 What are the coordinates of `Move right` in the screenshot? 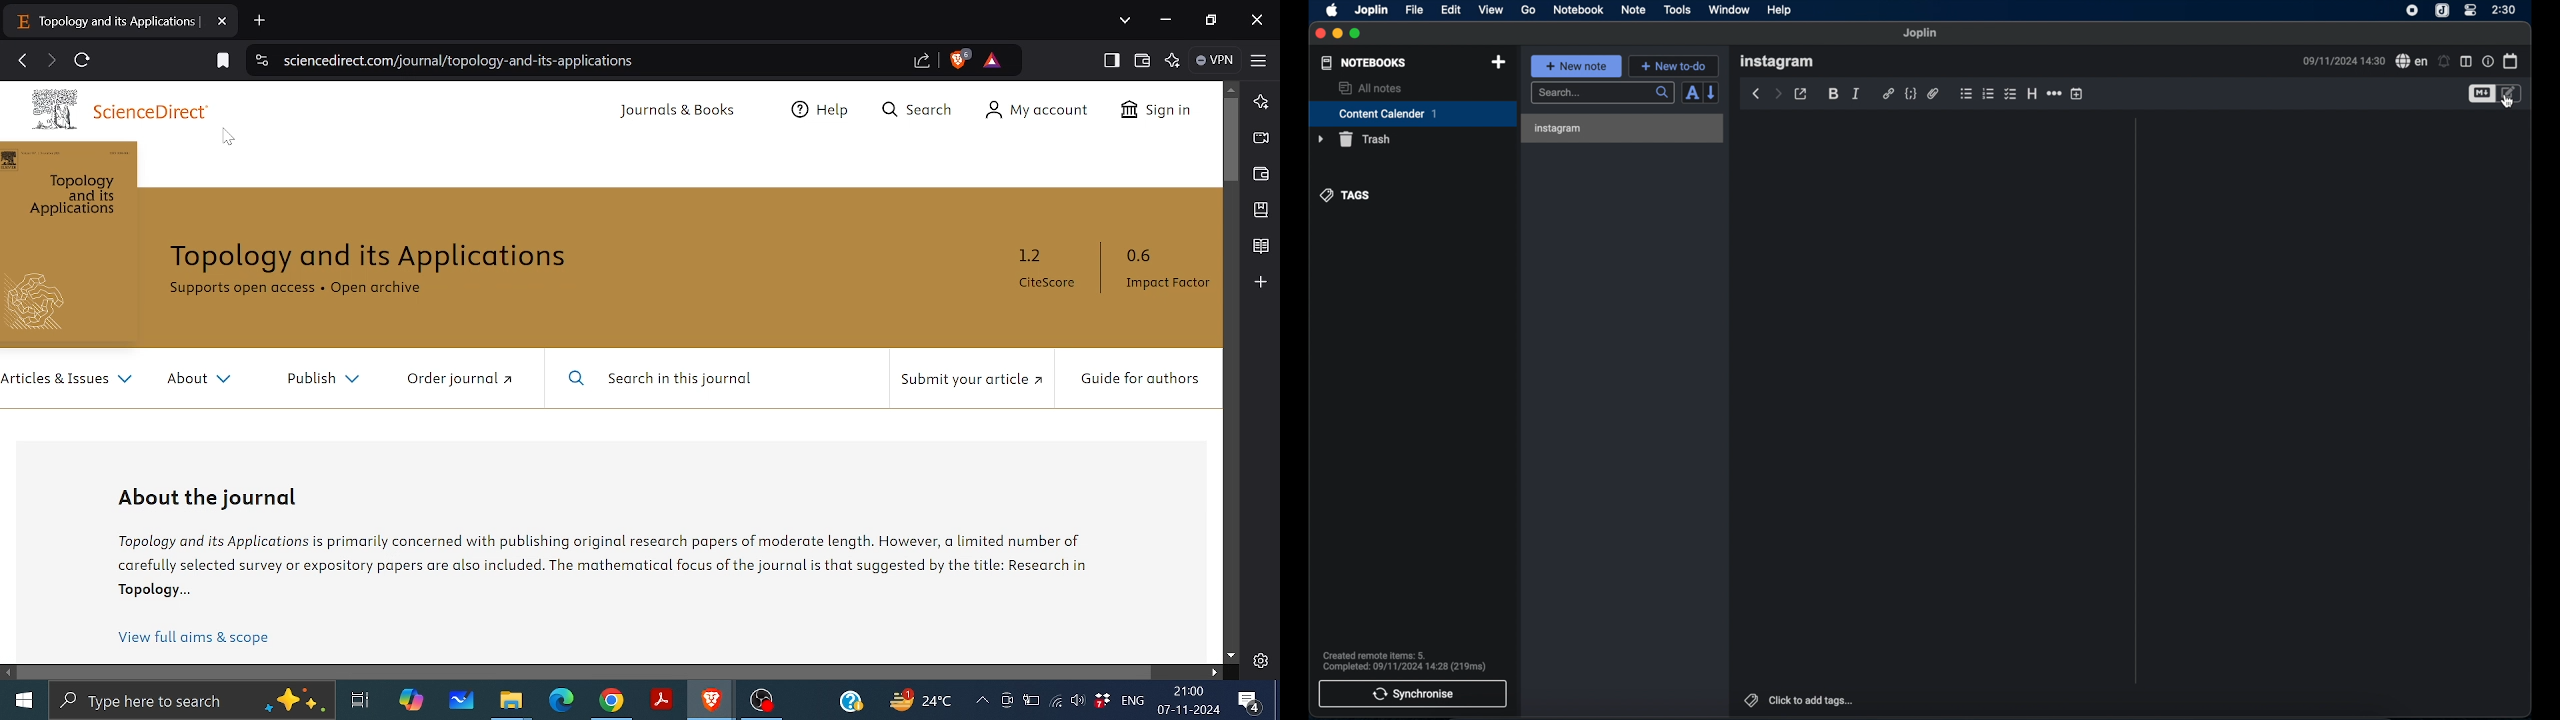 It's located at (1216, 672).